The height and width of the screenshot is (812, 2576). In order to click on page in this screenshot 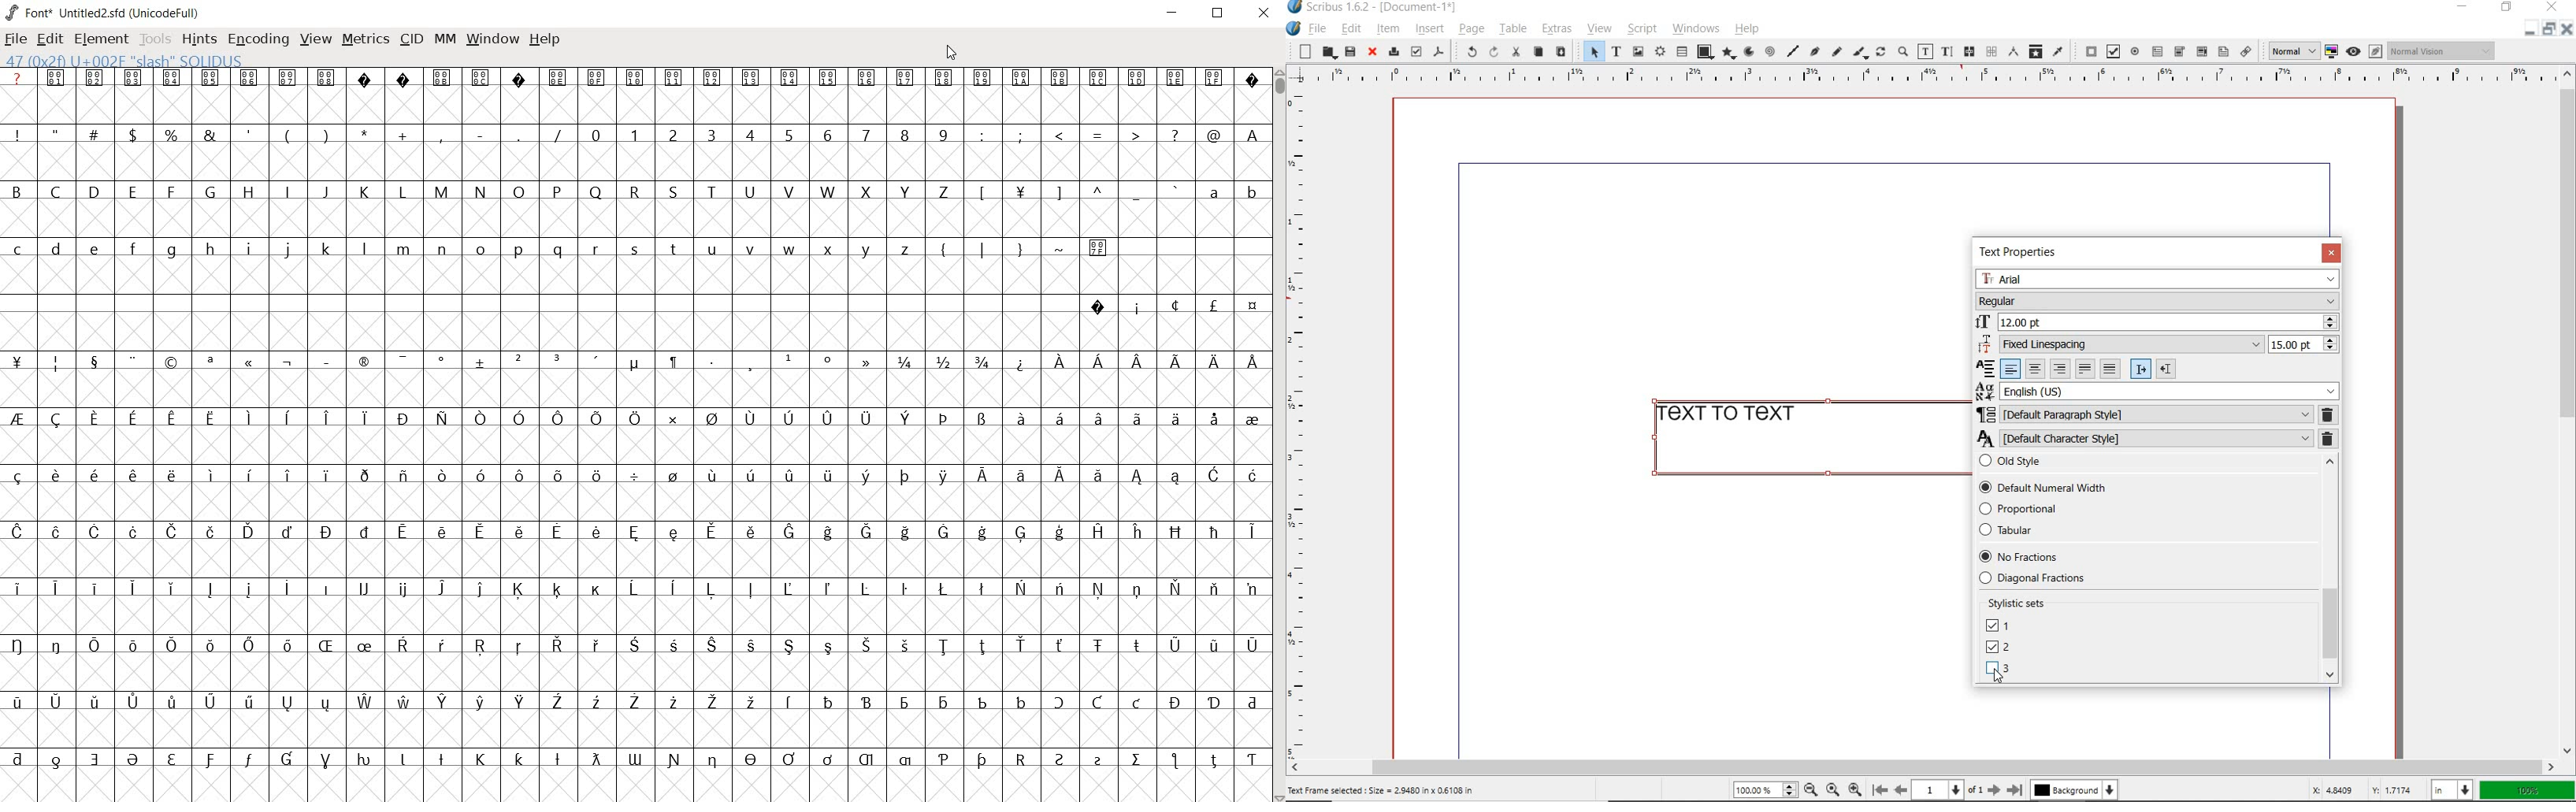, I will do `click(1471, 30)`.